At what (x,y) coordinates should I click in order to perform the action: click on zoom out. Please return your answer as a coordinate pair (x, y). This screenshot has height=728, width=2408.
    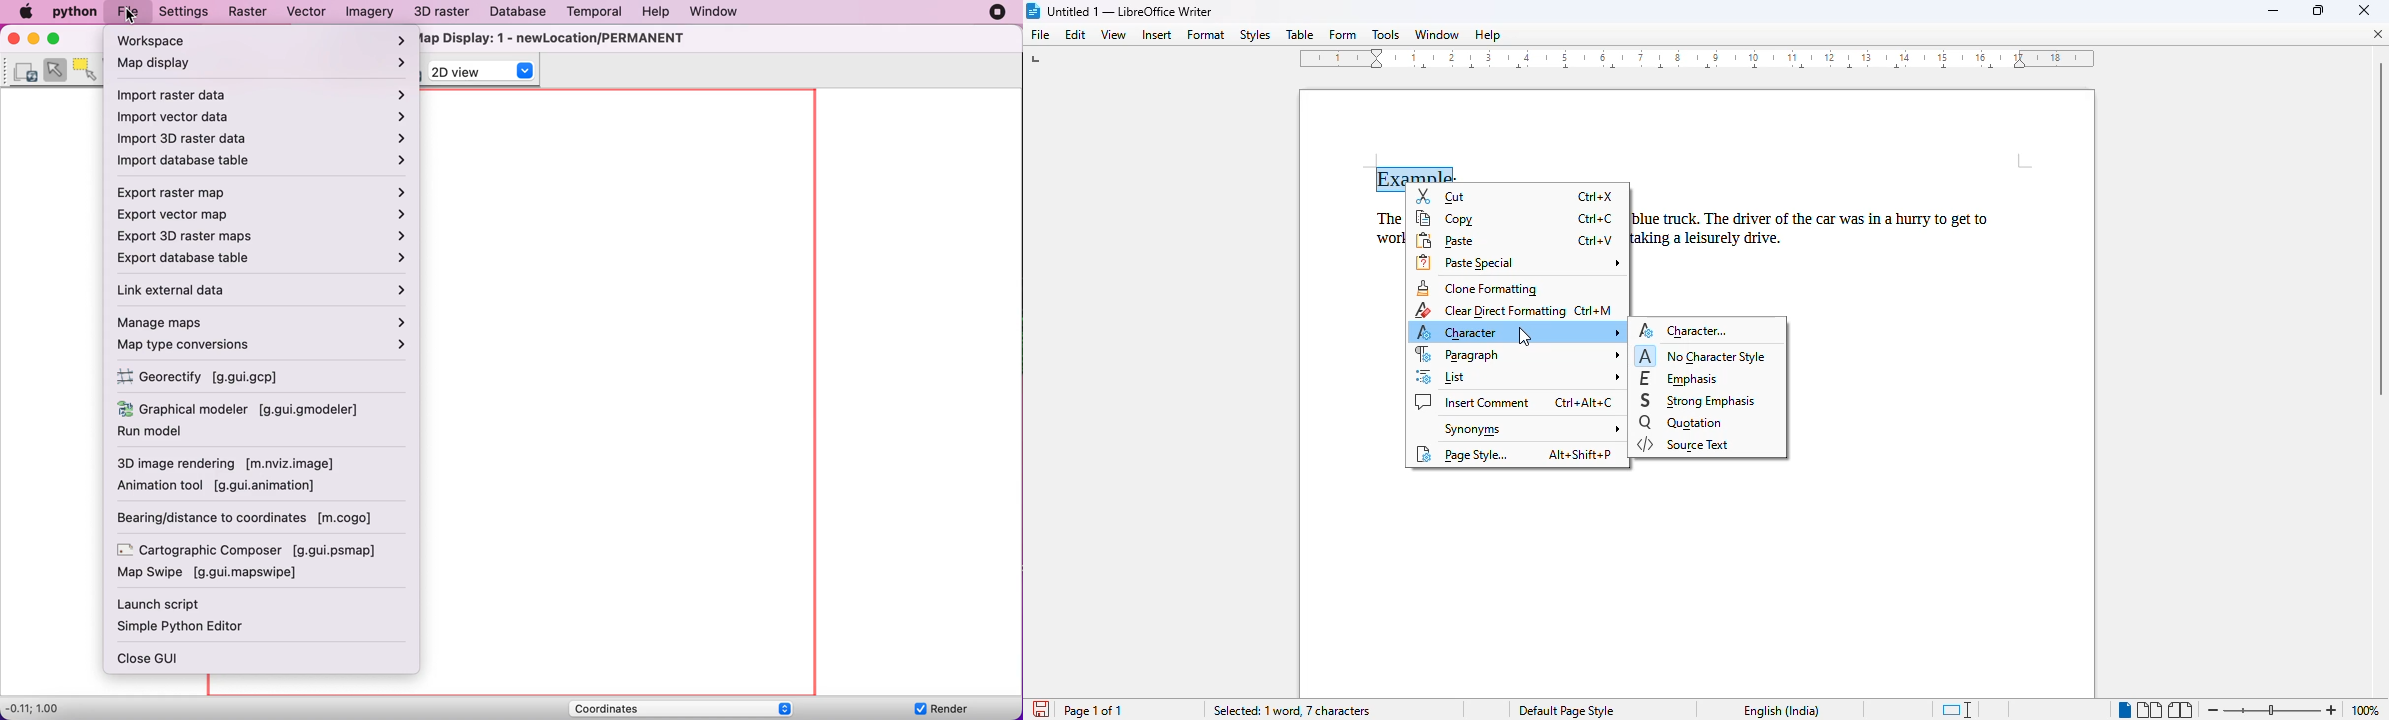
    Looking at the image, I should click on (2213, 710).